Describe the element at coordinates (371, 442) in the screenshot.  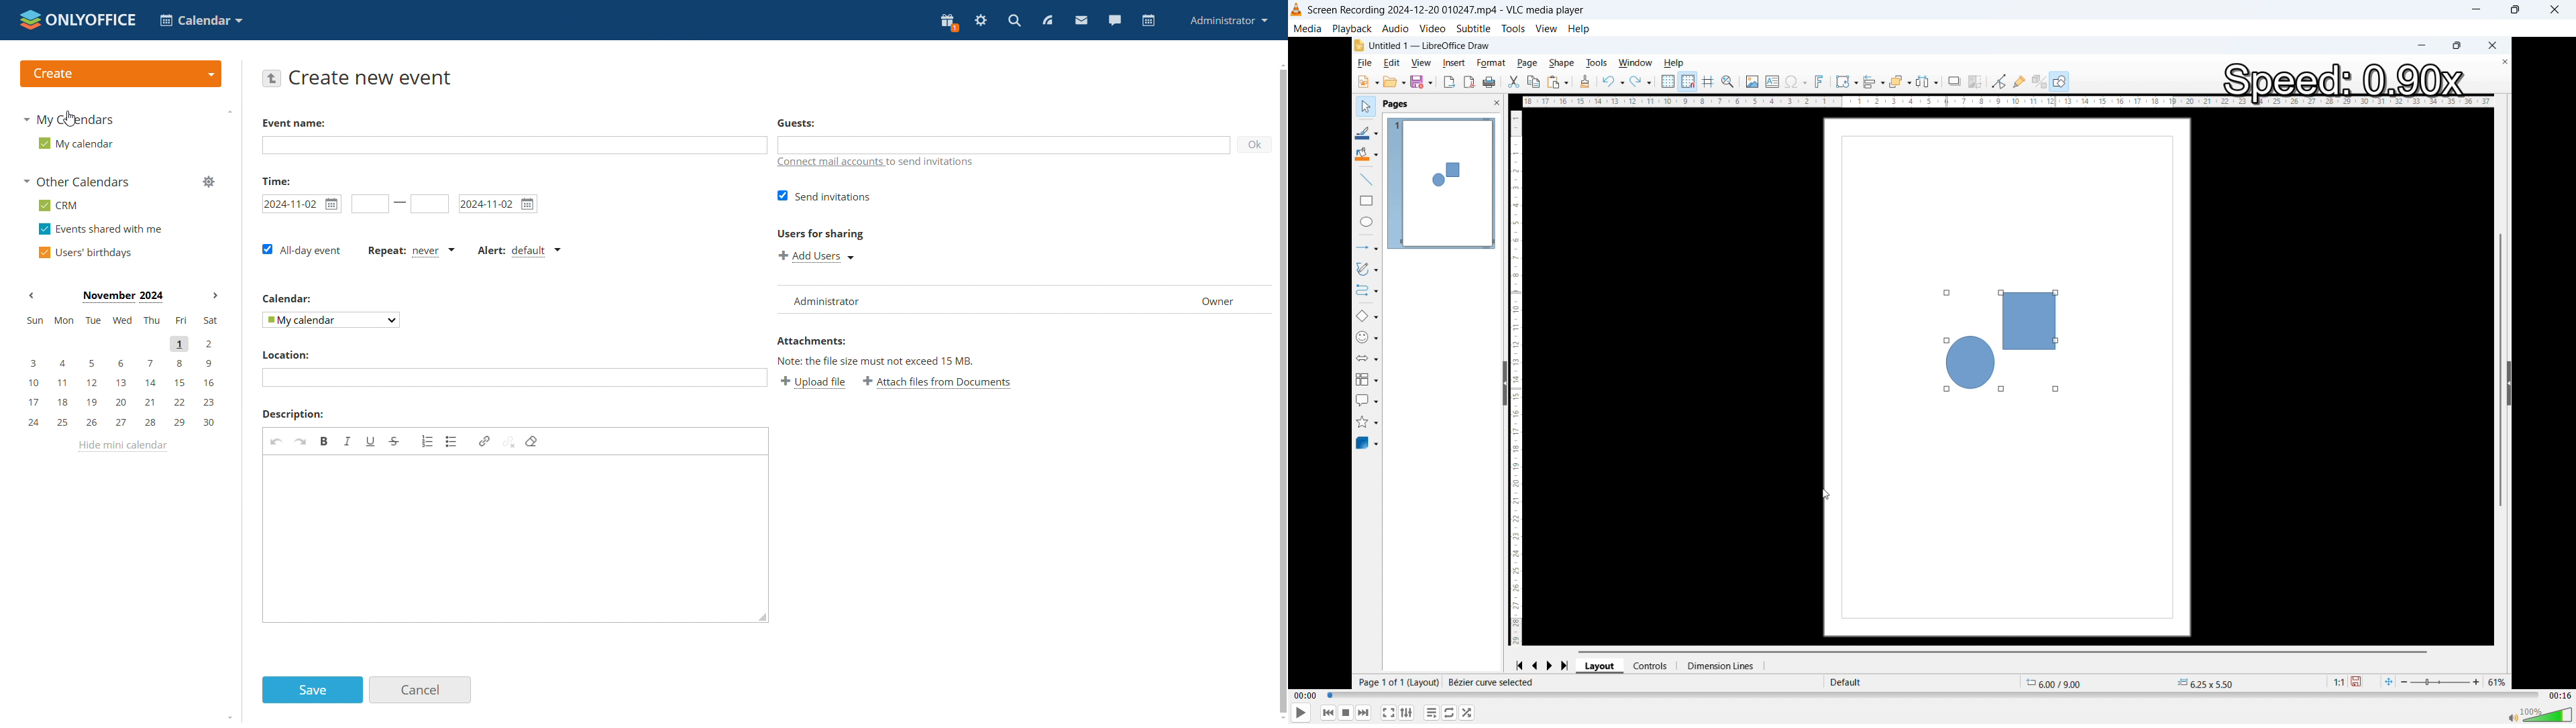
I see `underline` at that location.